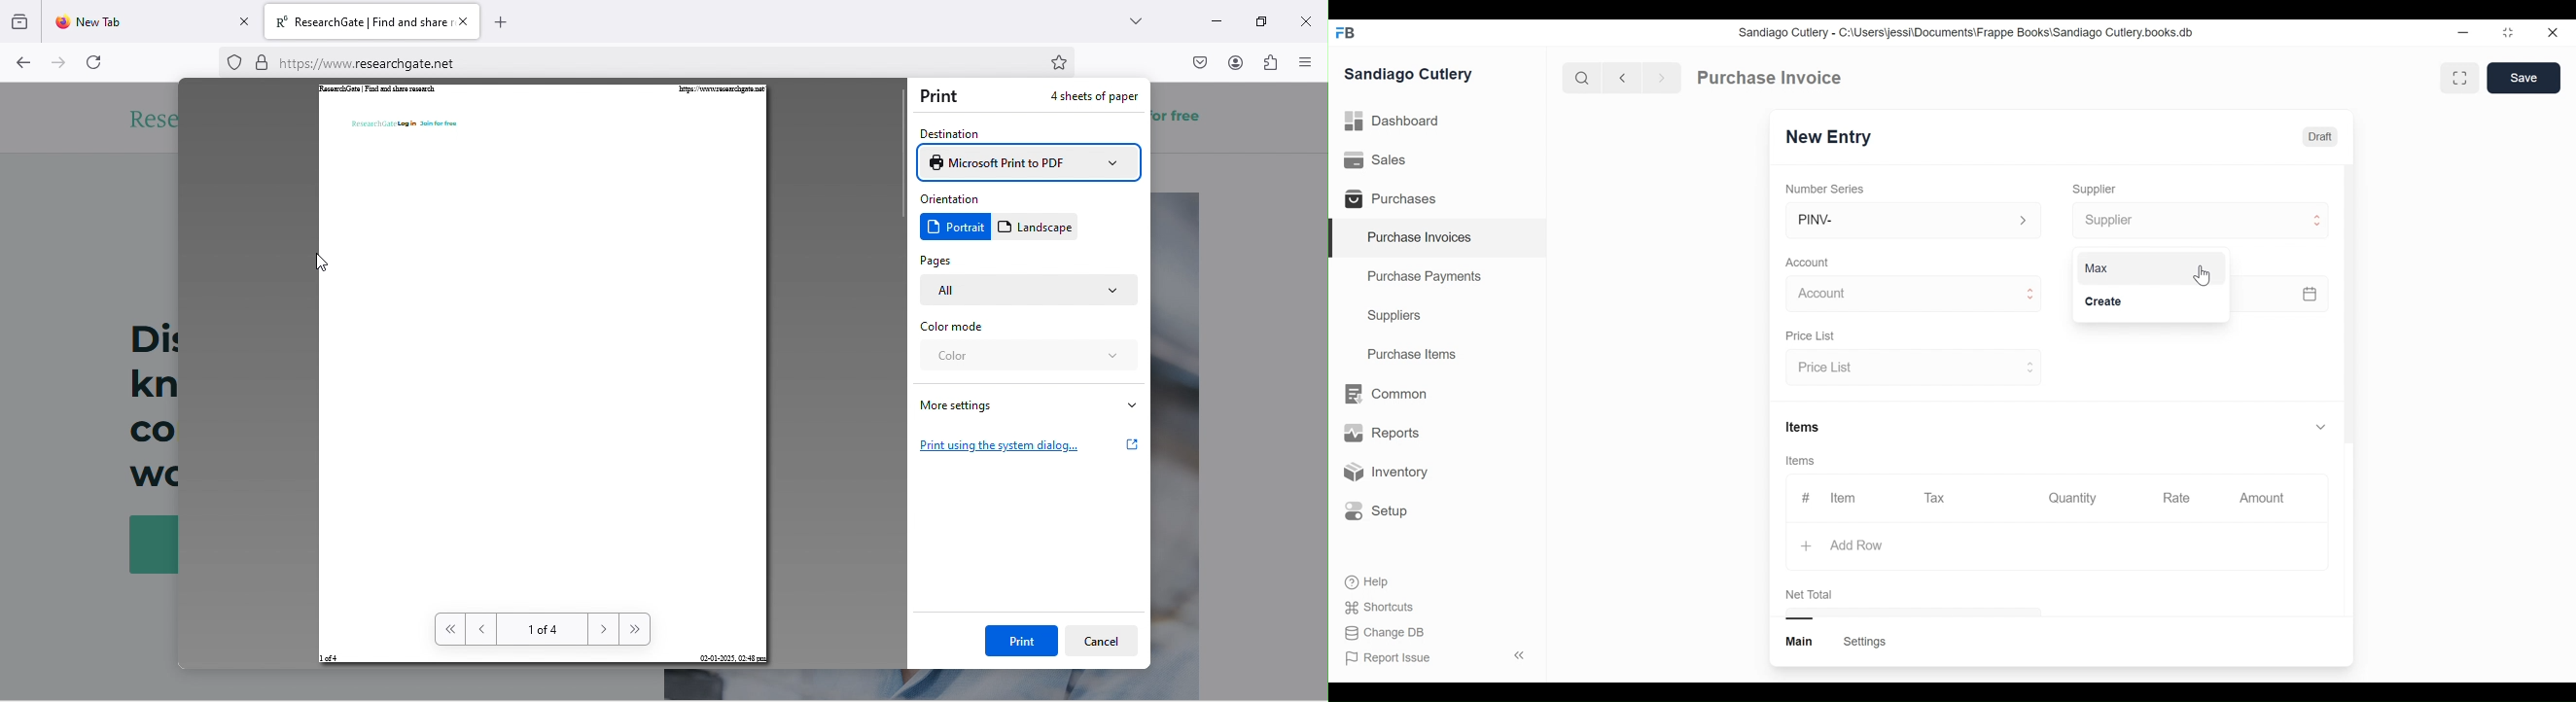  Describe the element at coordinates (1029, 292) in the screenshot. I see `all` at that location.